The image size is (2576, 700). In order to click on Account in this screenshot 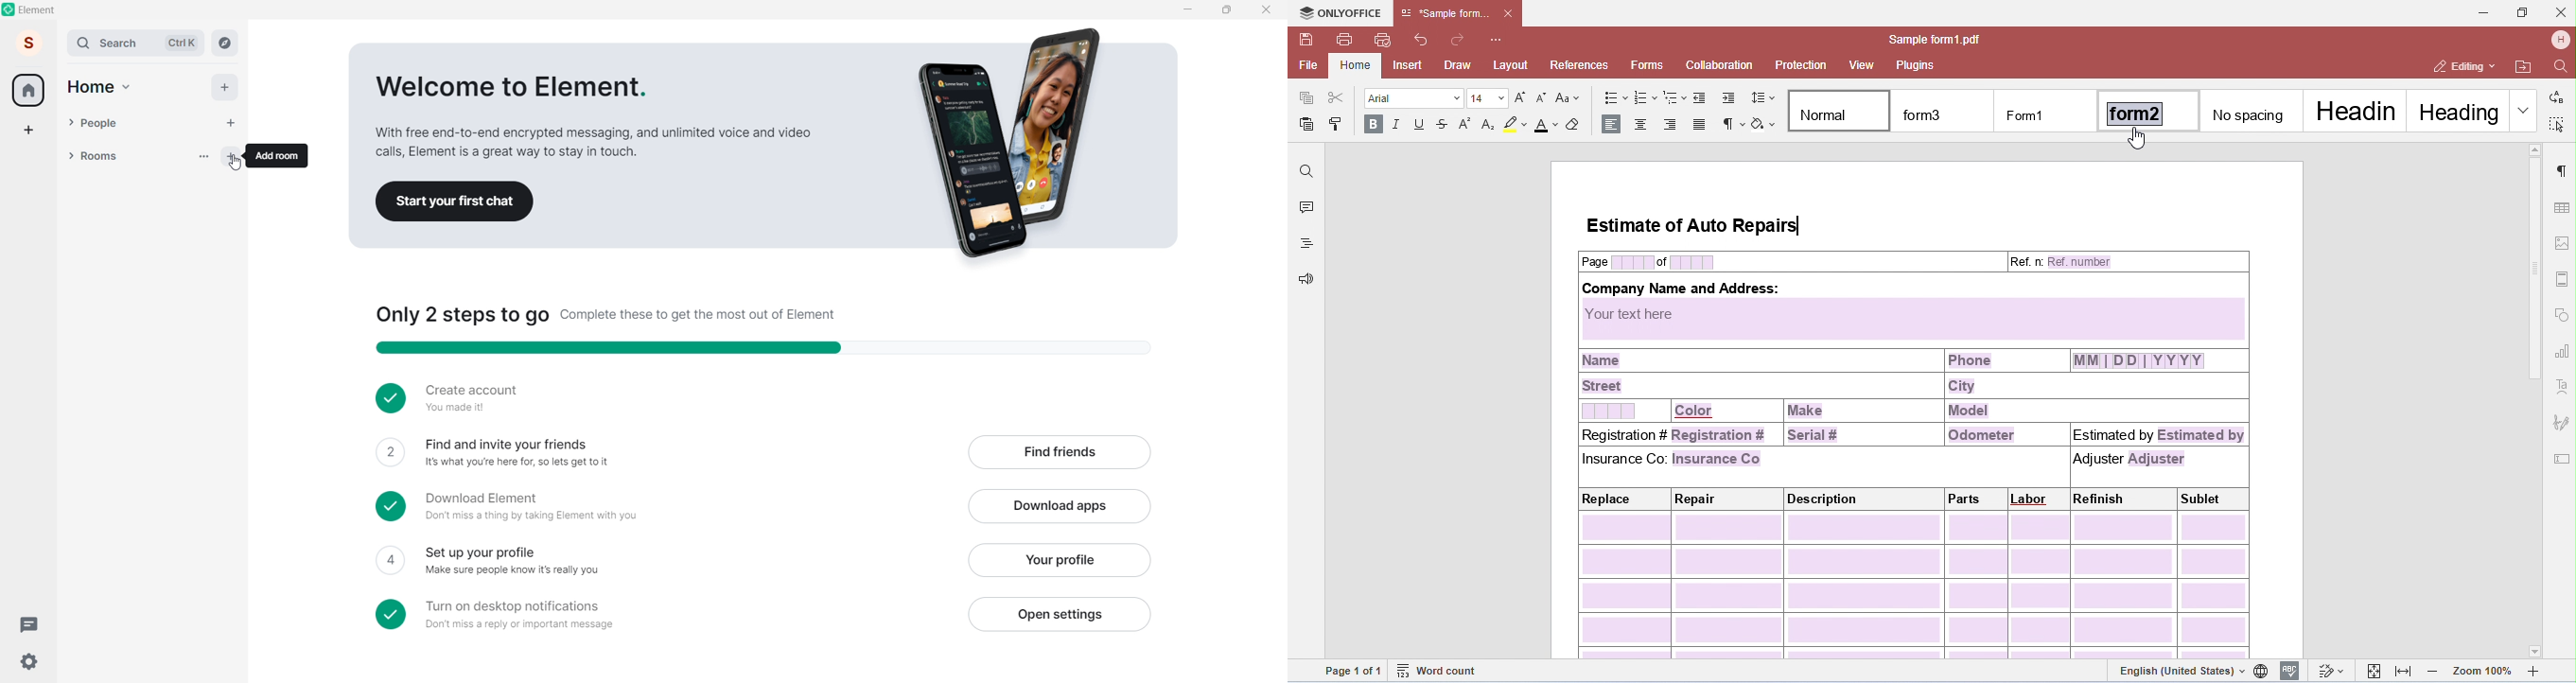, I will do `click(29, 42)`.